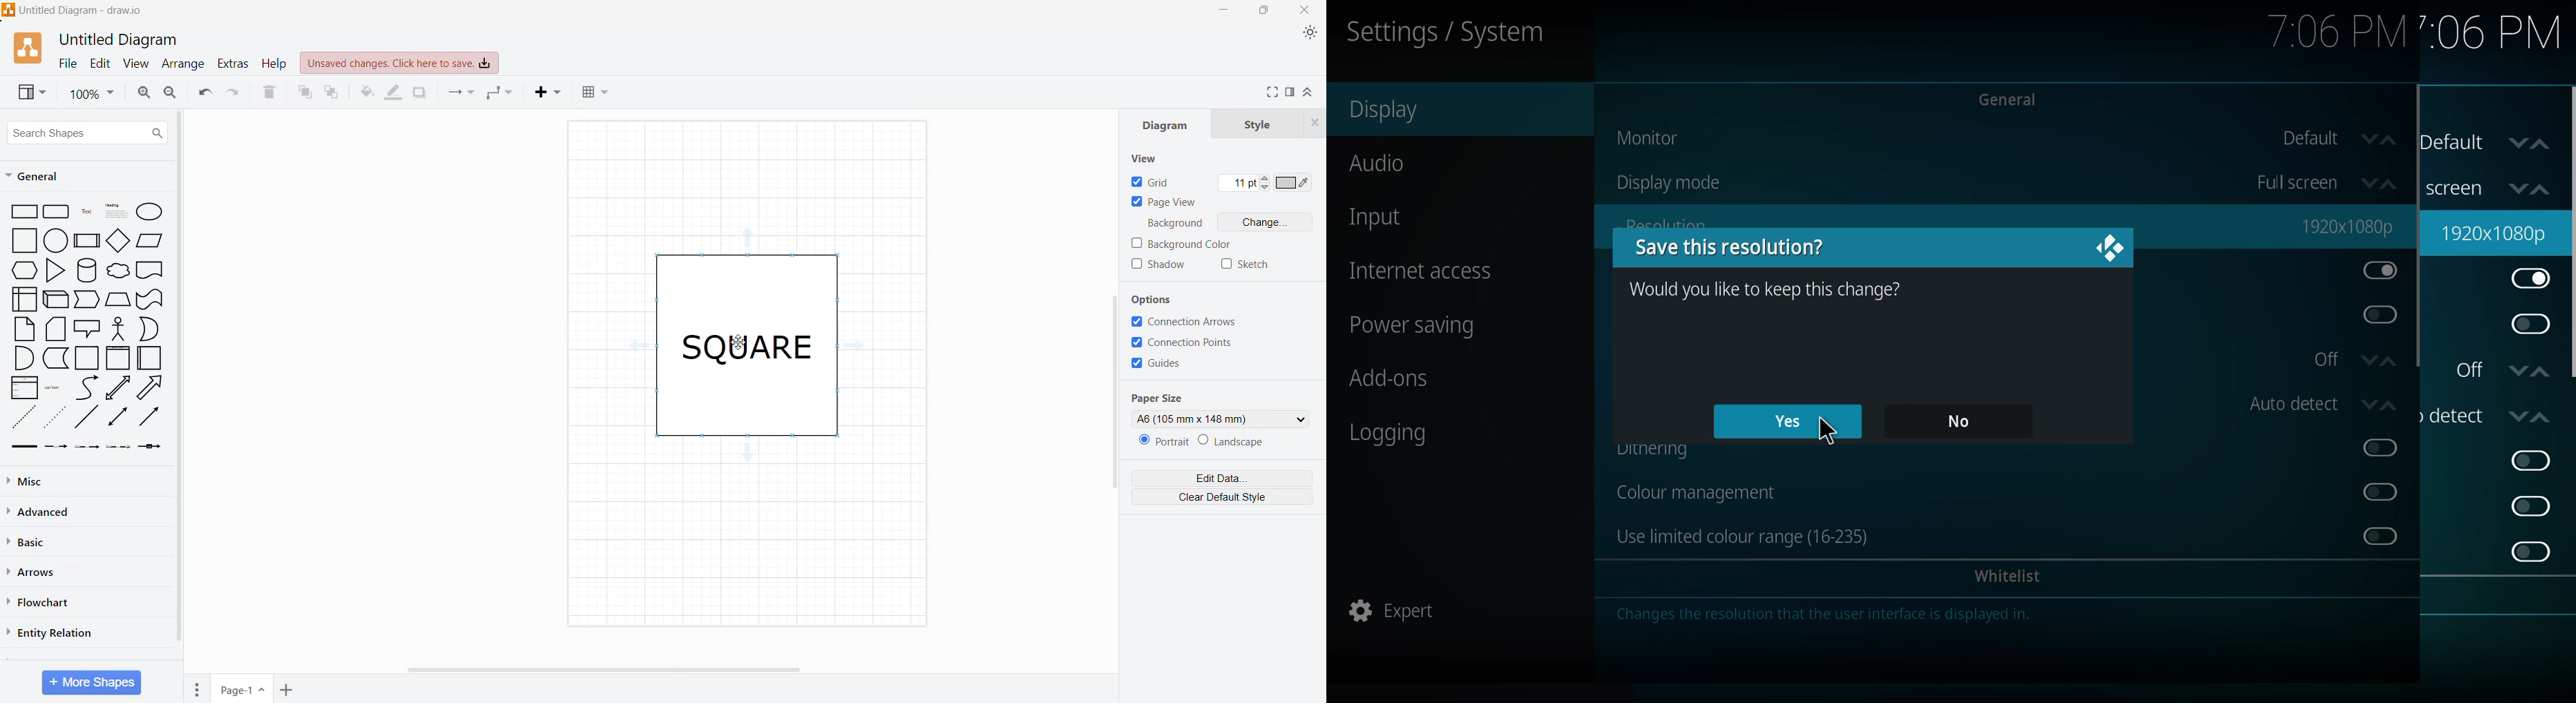 Image resolution: width=2576 pixels, height=728 pixels. I want to click on Edit, so click(101, 62).